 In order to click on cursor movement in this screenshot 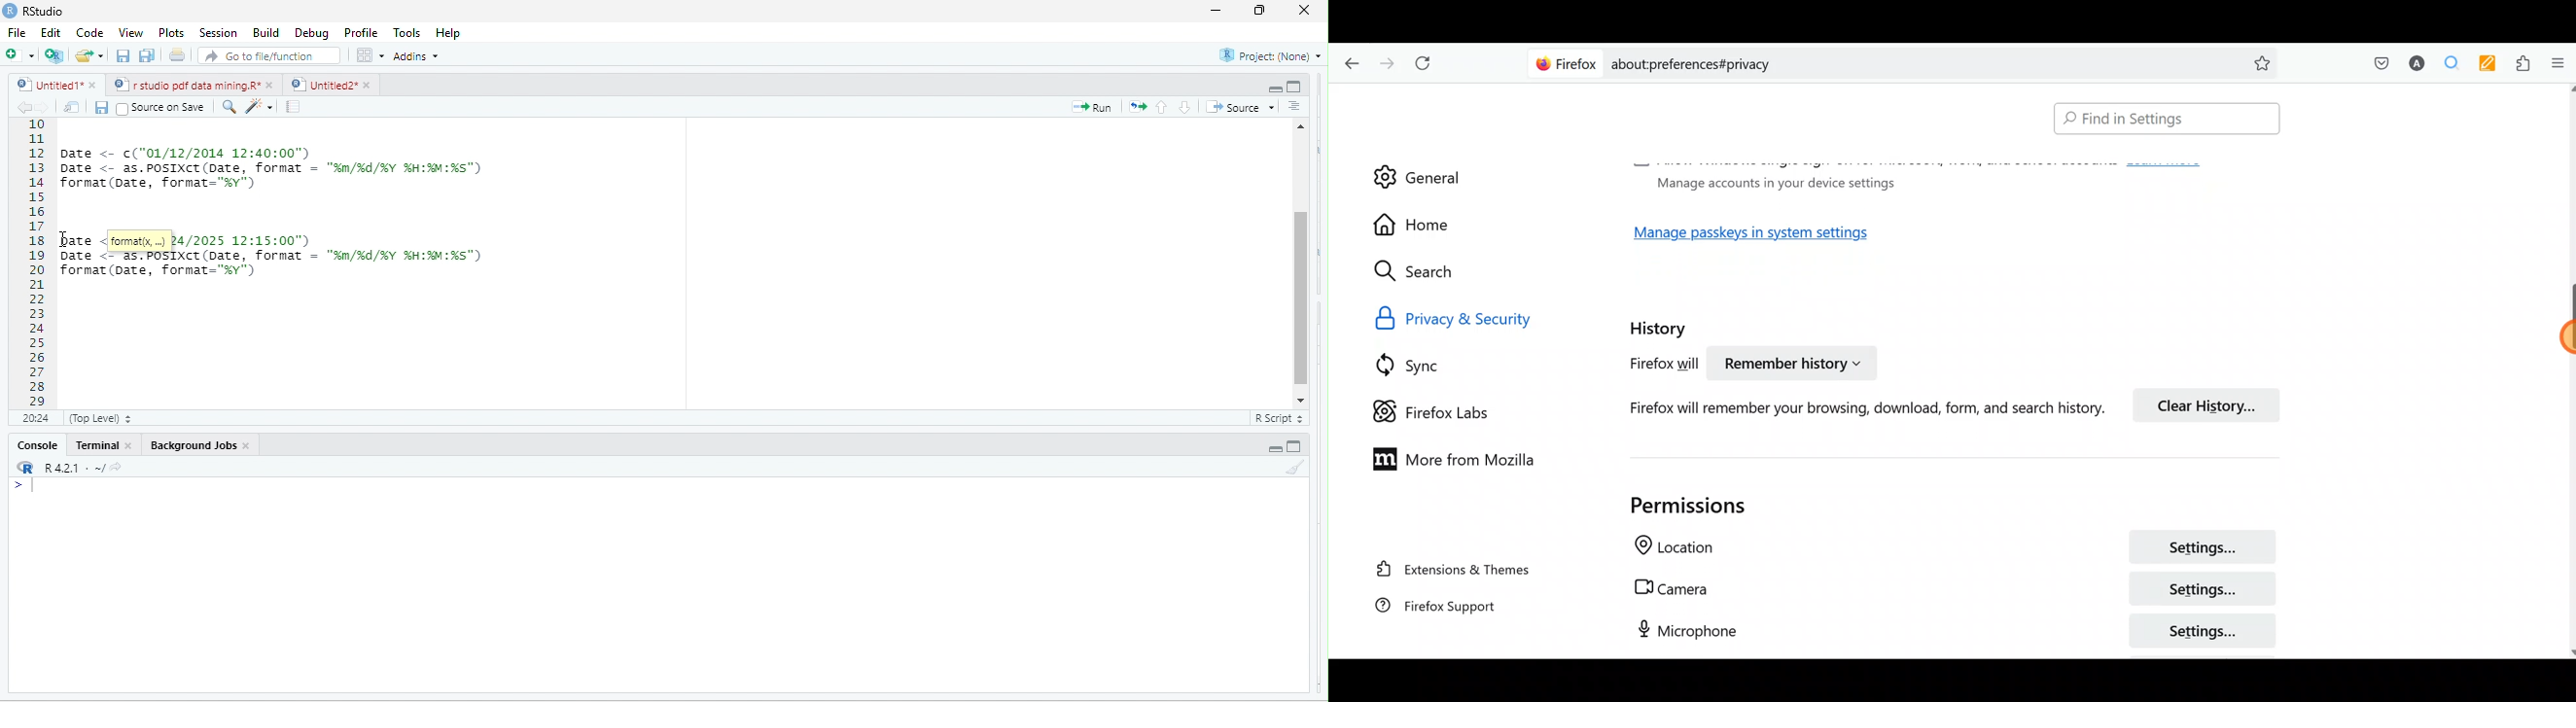, I will do `click(63, 244)`.